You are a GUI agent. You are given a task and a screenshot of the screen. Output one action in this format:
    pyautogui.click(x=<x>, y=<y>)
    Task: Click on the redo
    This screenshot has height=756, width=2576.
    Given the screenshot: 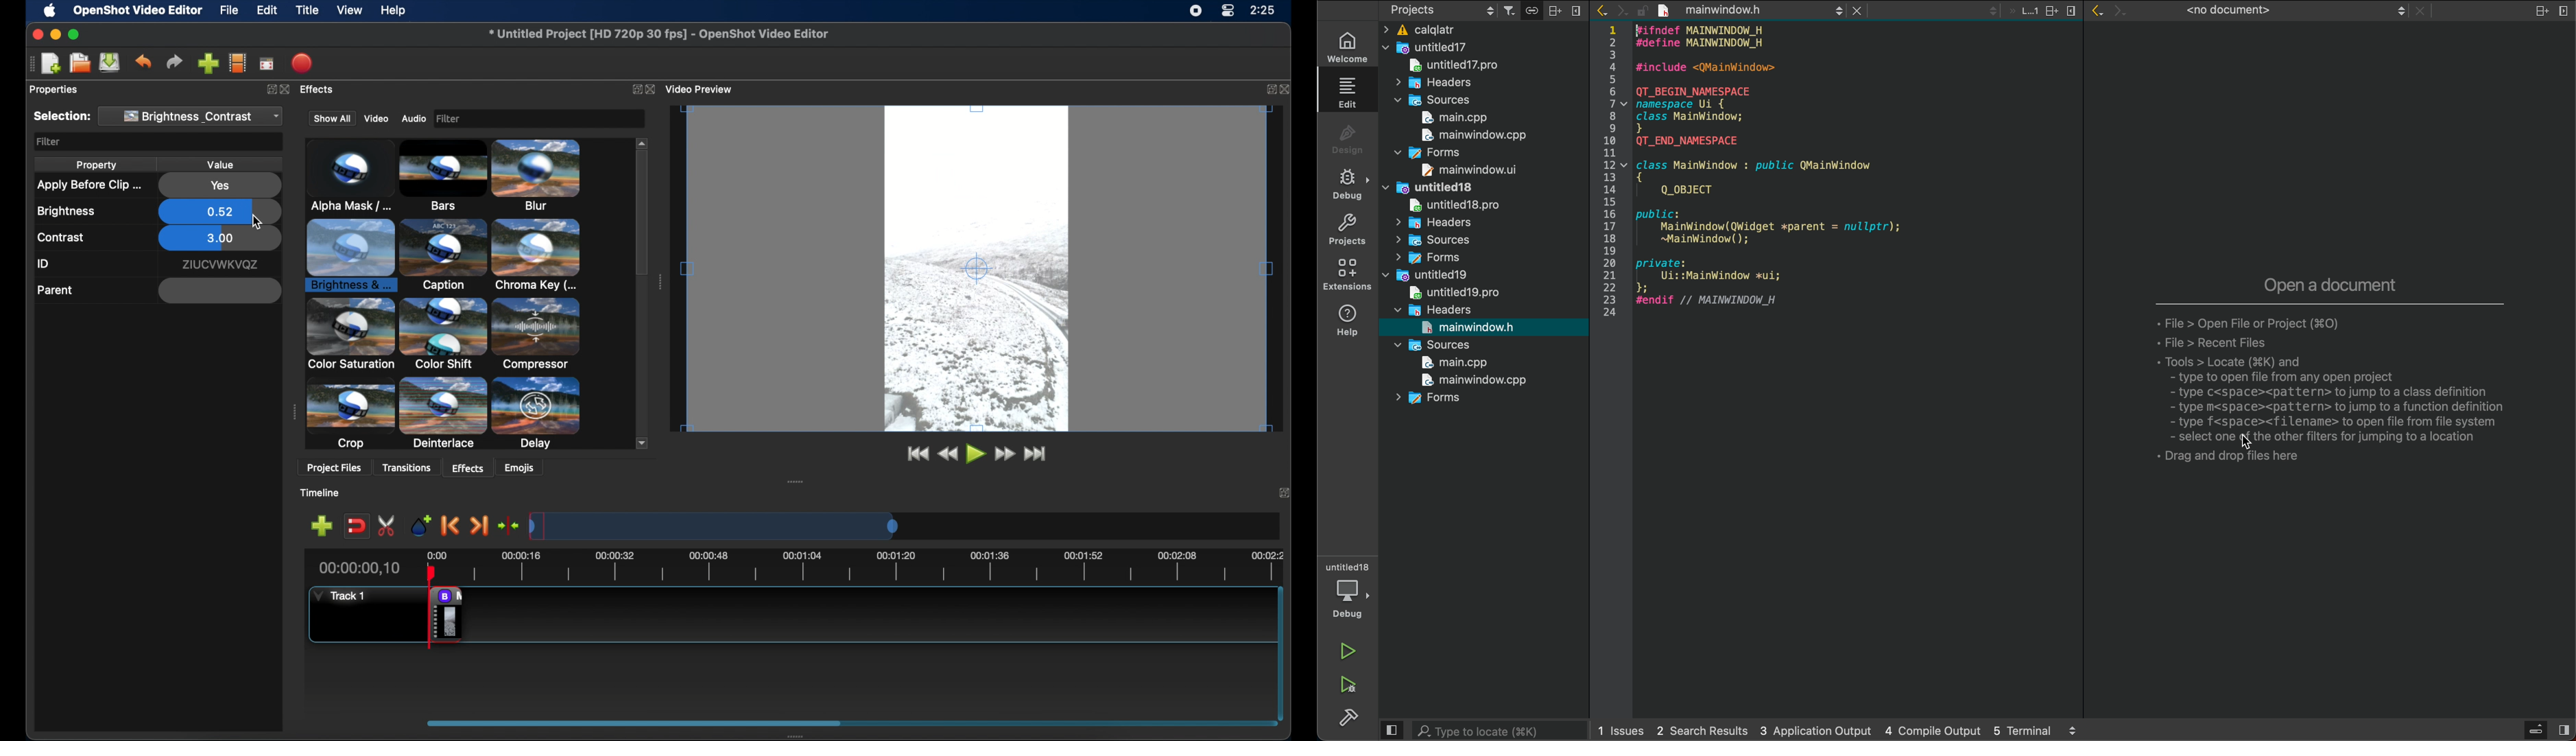 What is the action you would take?
    pyautogui.click(x=174, y=62)
    